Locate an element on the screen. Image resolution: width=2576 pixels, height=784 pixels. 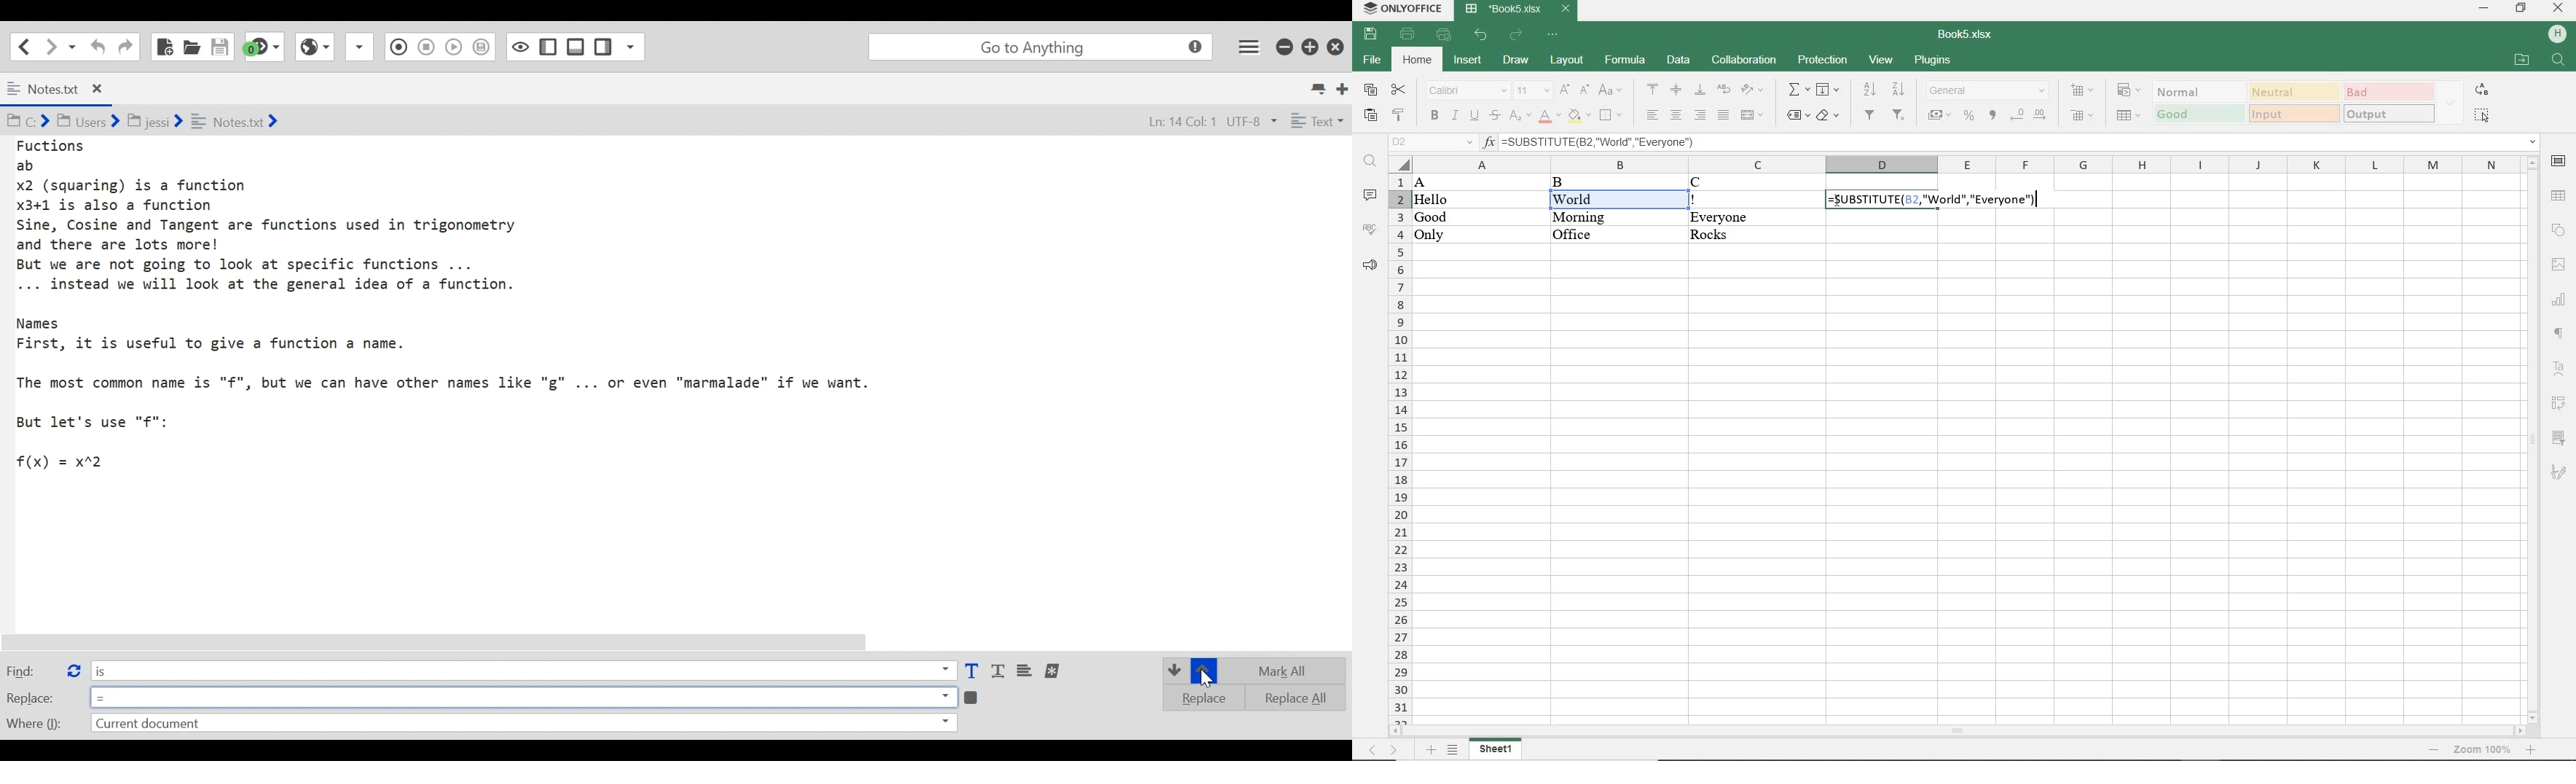
wrap text is located at coordinates (1723, 91).